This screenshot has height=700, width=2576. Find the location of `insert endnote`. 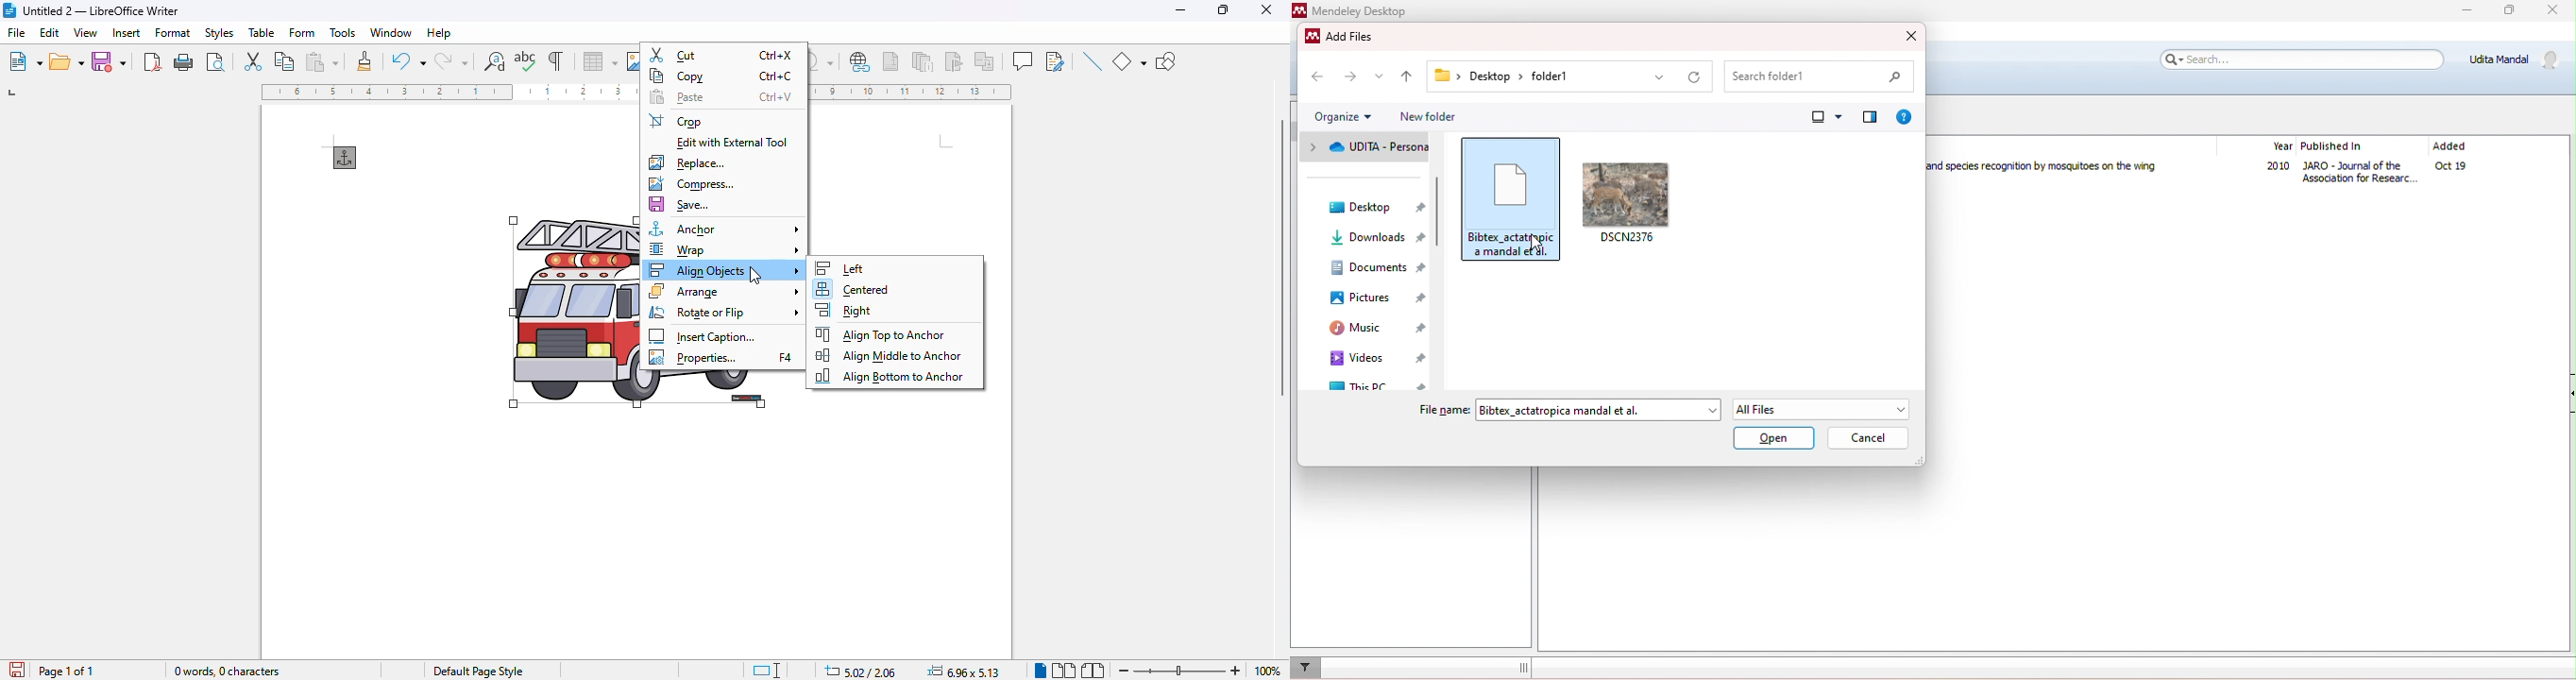

insert endnote is located at coordinates (924, 60).